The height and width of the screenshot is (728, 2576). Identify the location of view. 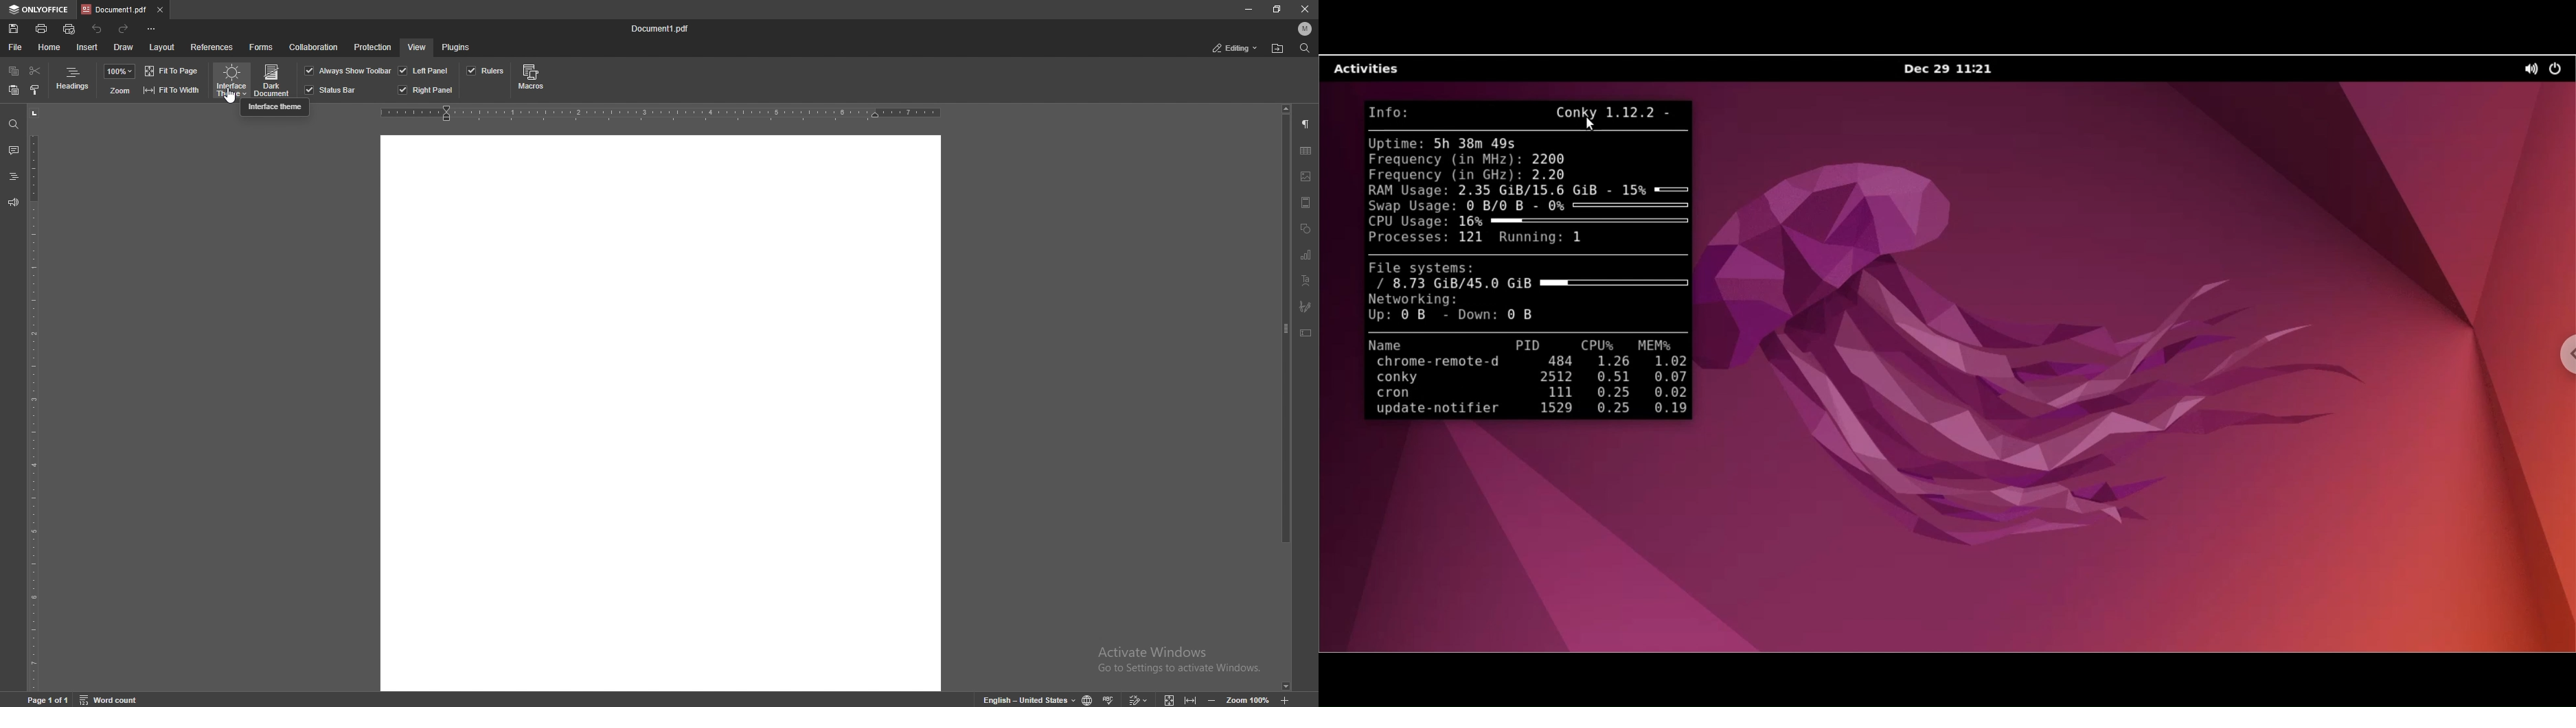
(415, 48).